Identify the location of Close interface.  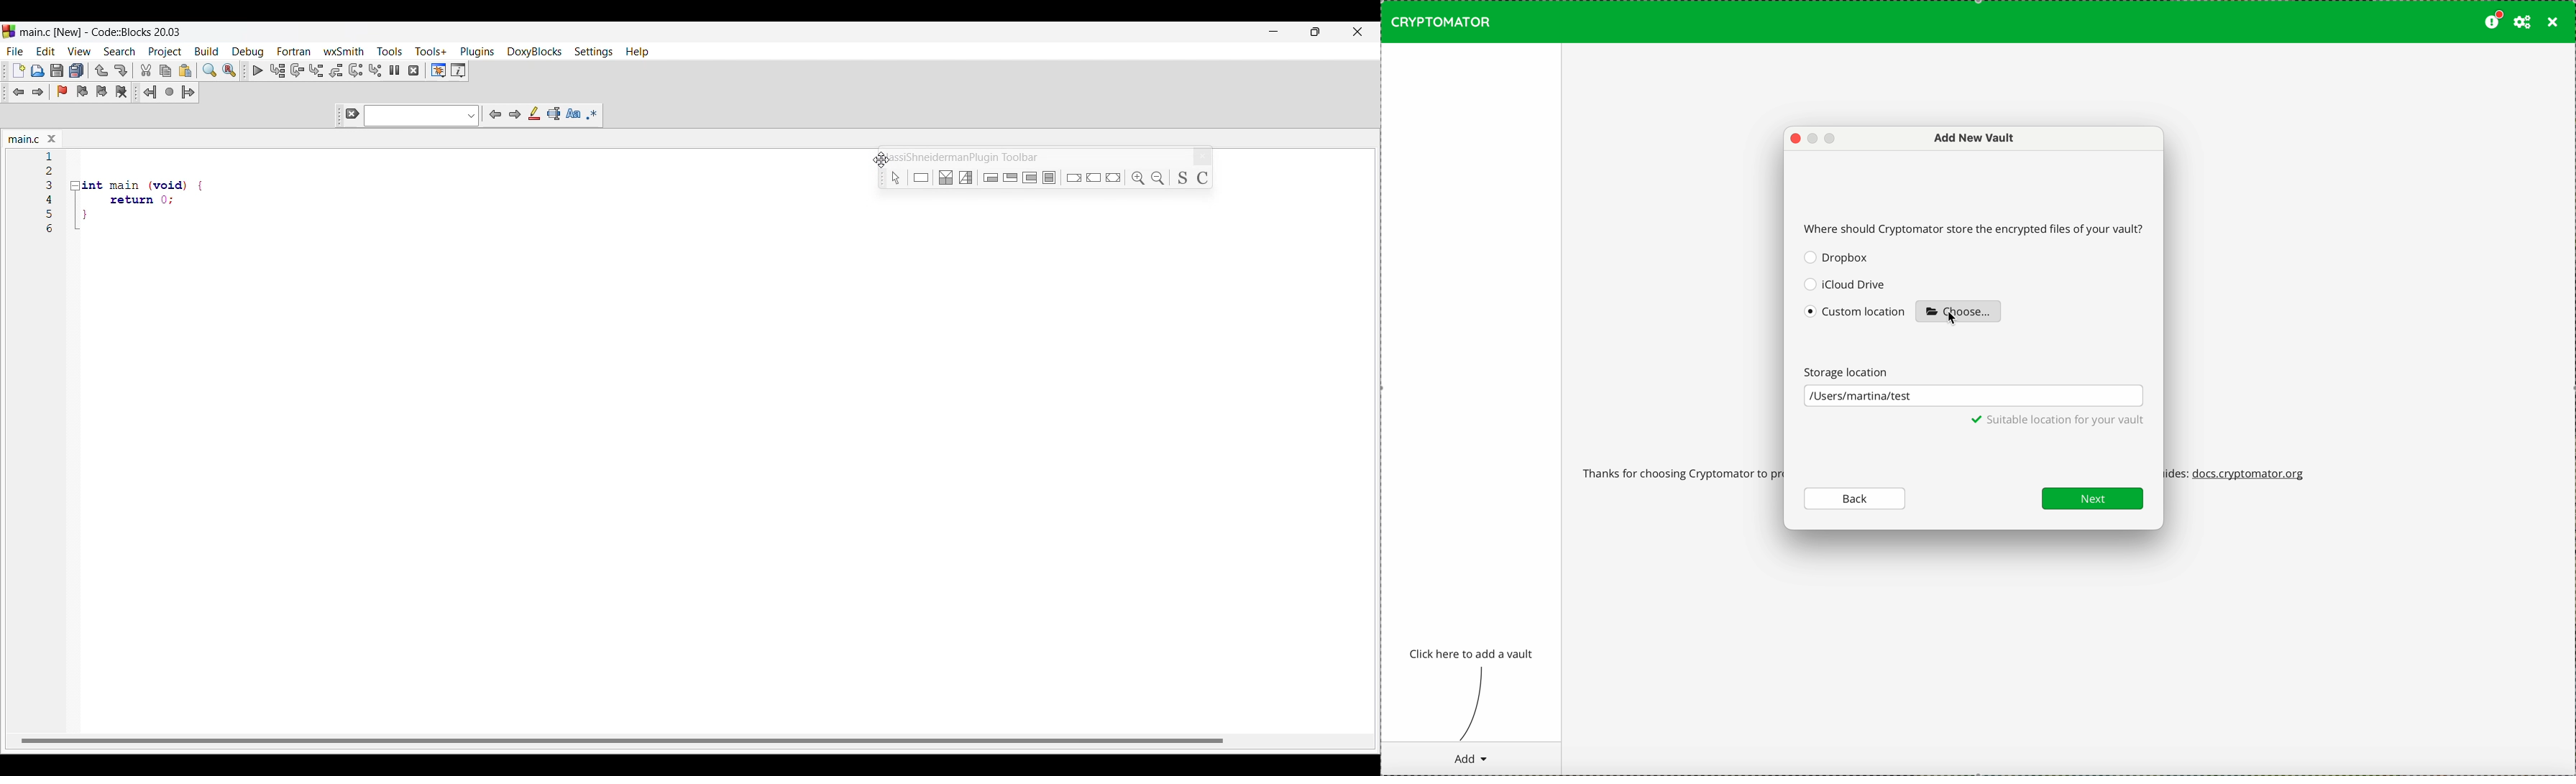
(1357, 32).